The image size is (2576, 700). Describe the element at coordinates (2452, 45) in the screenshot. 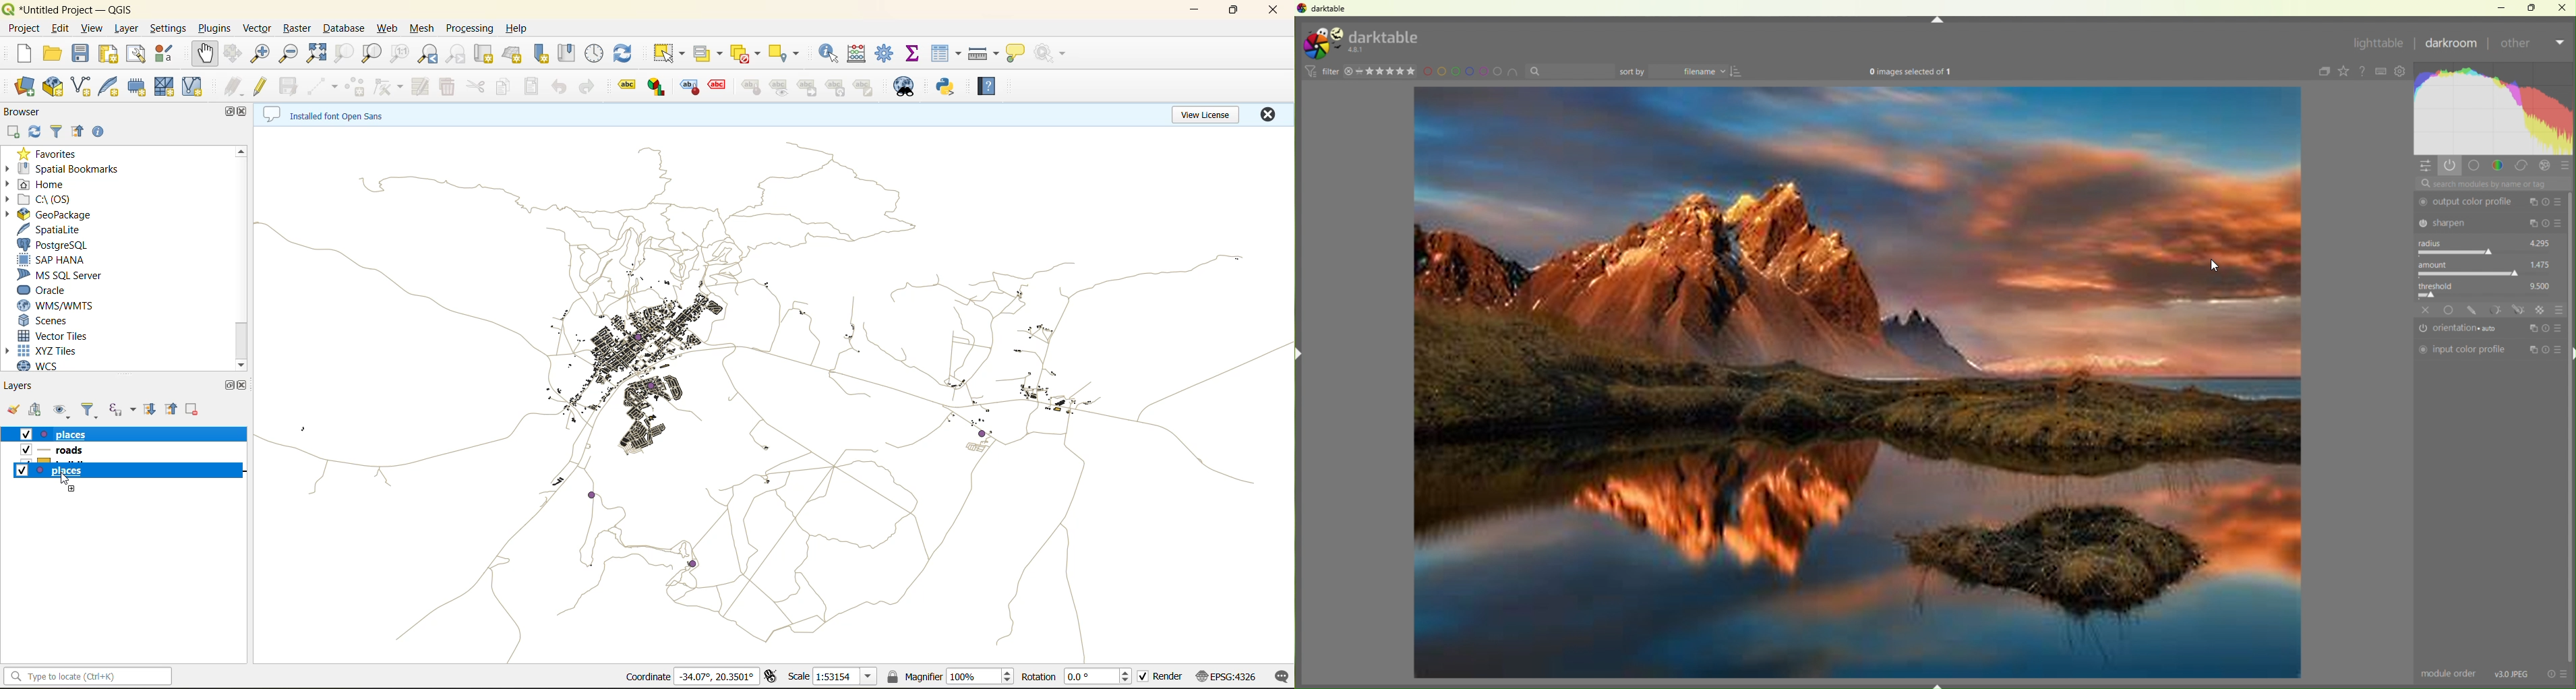

I see `Darkroom` at that location.